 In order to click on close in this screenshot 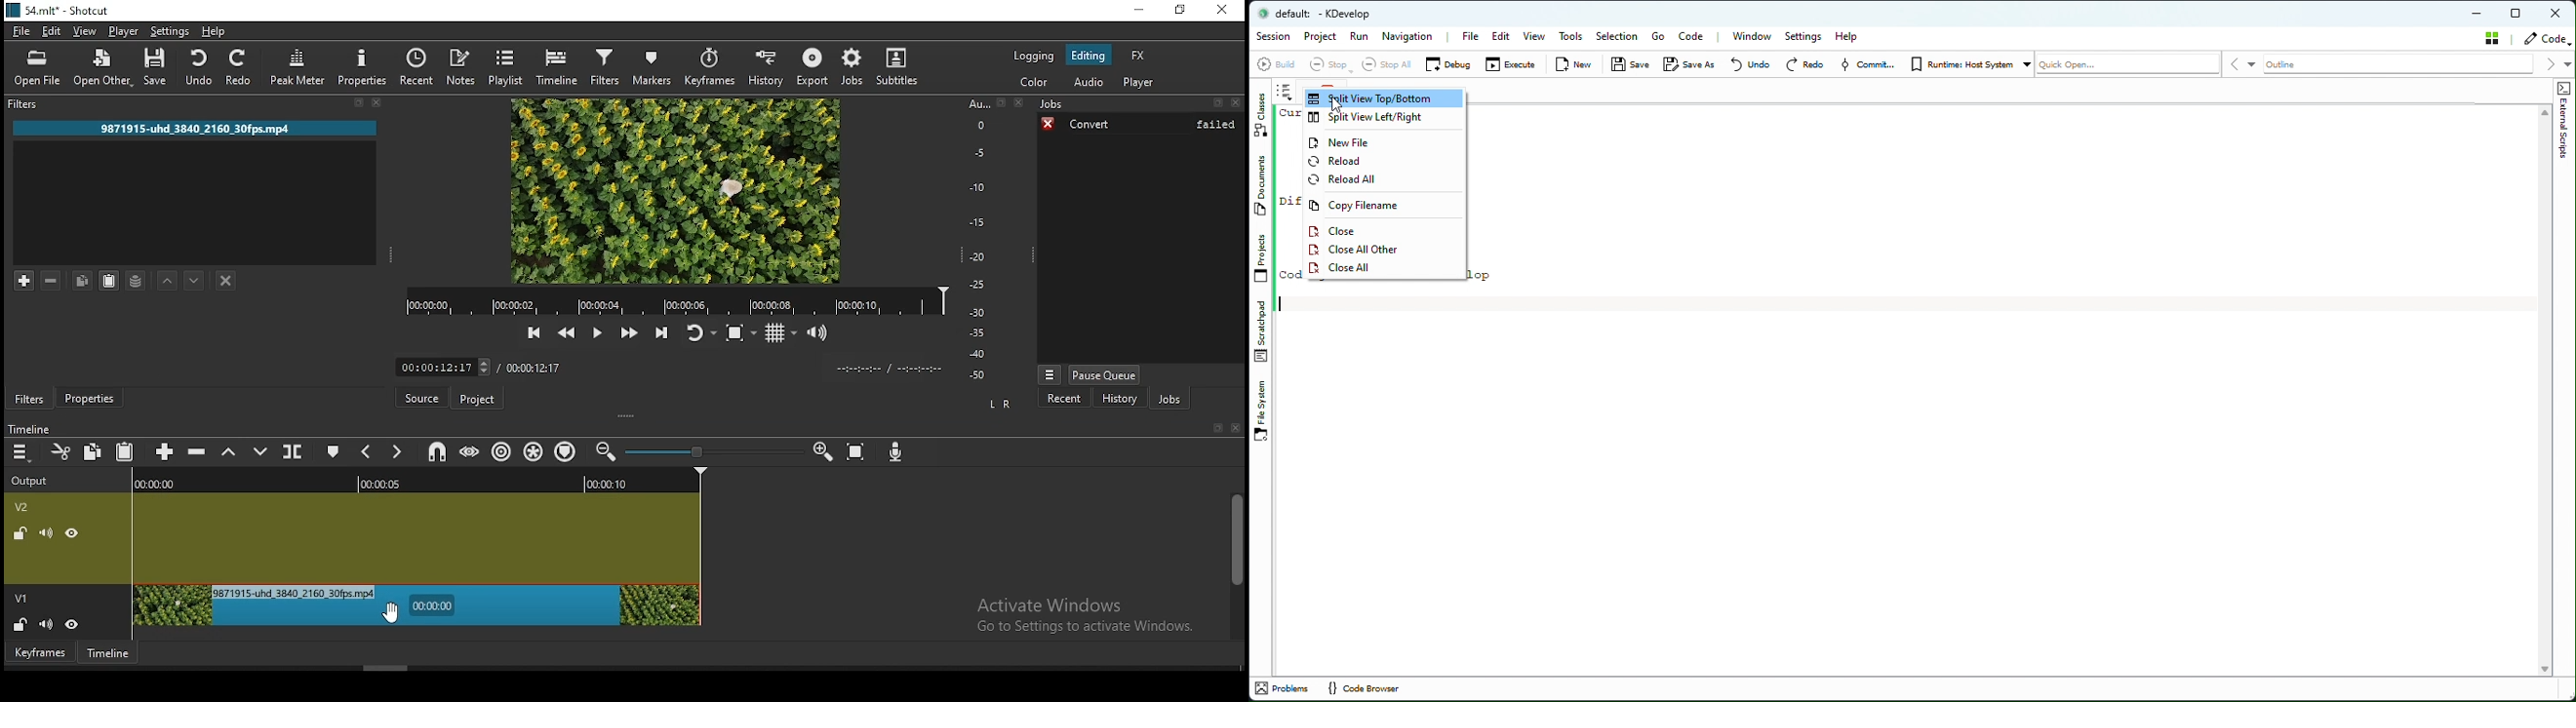, I will do `click(1236, 426)`.